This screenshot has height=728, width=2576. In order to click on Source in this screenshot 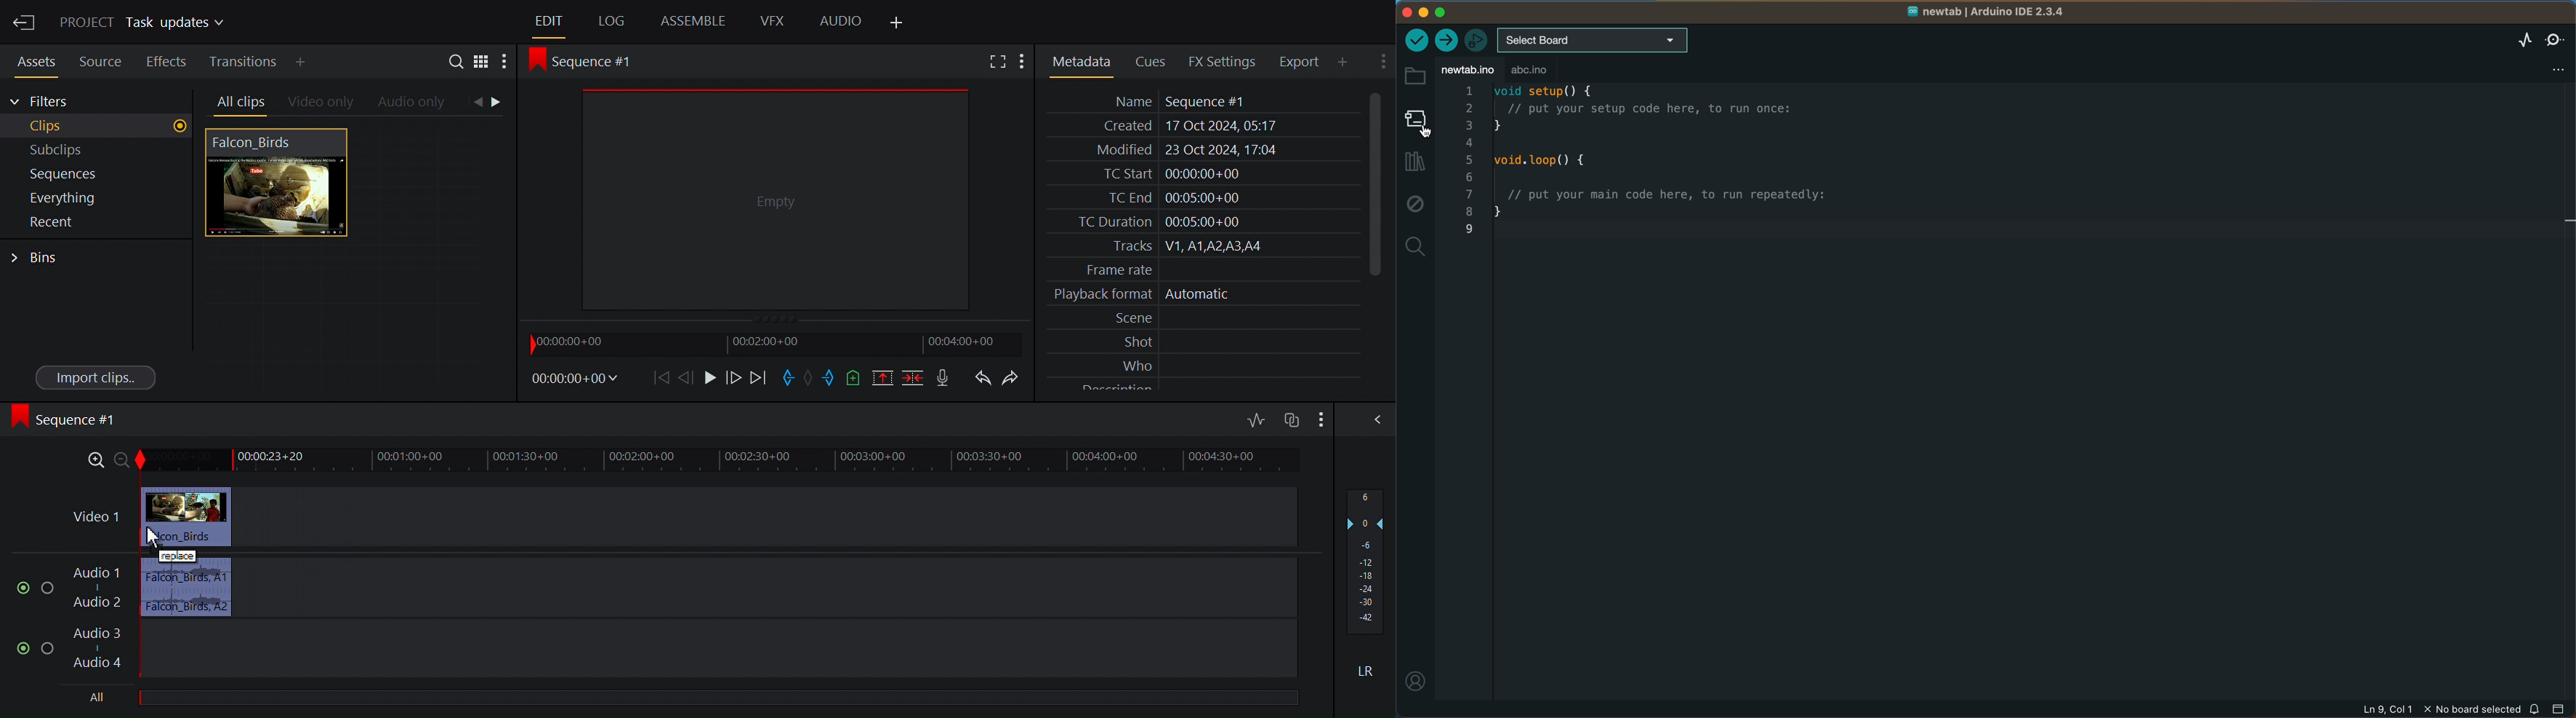, I will do `click(101, 60)`.